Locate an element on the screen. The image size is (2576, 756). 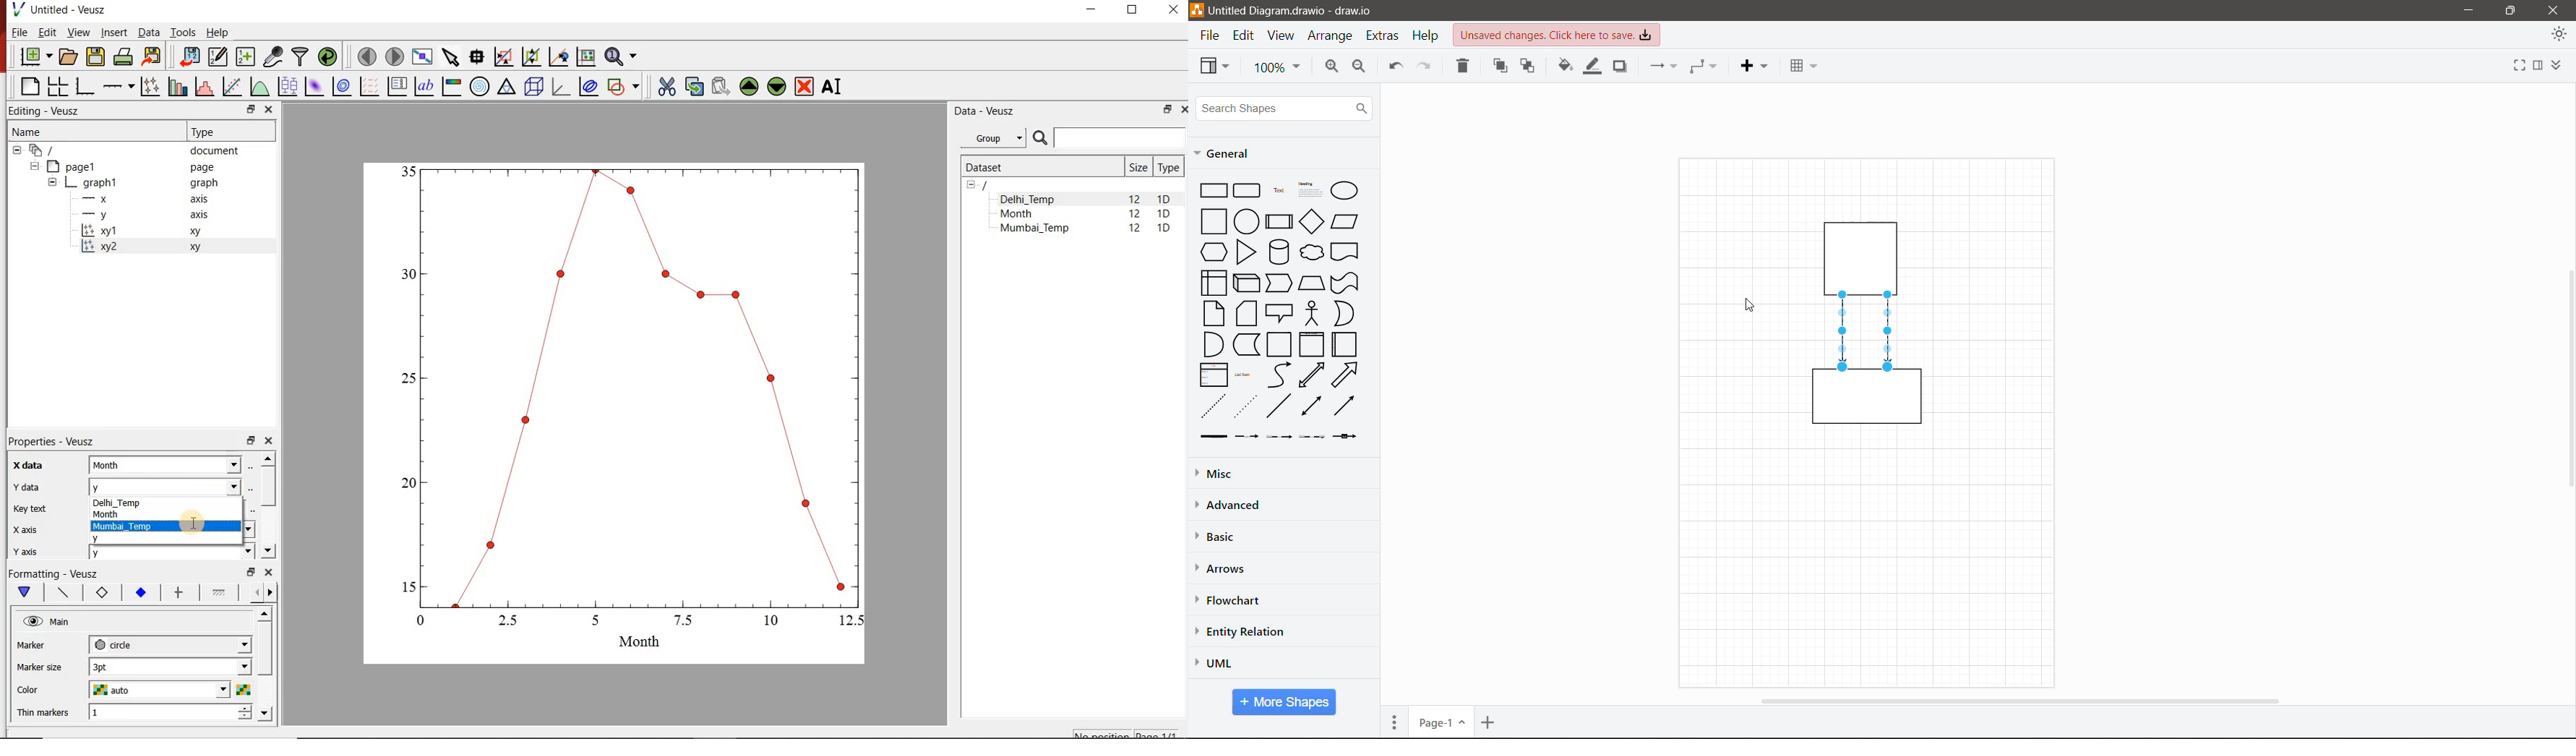
Fill Color is located at coordinates (1563, 67).